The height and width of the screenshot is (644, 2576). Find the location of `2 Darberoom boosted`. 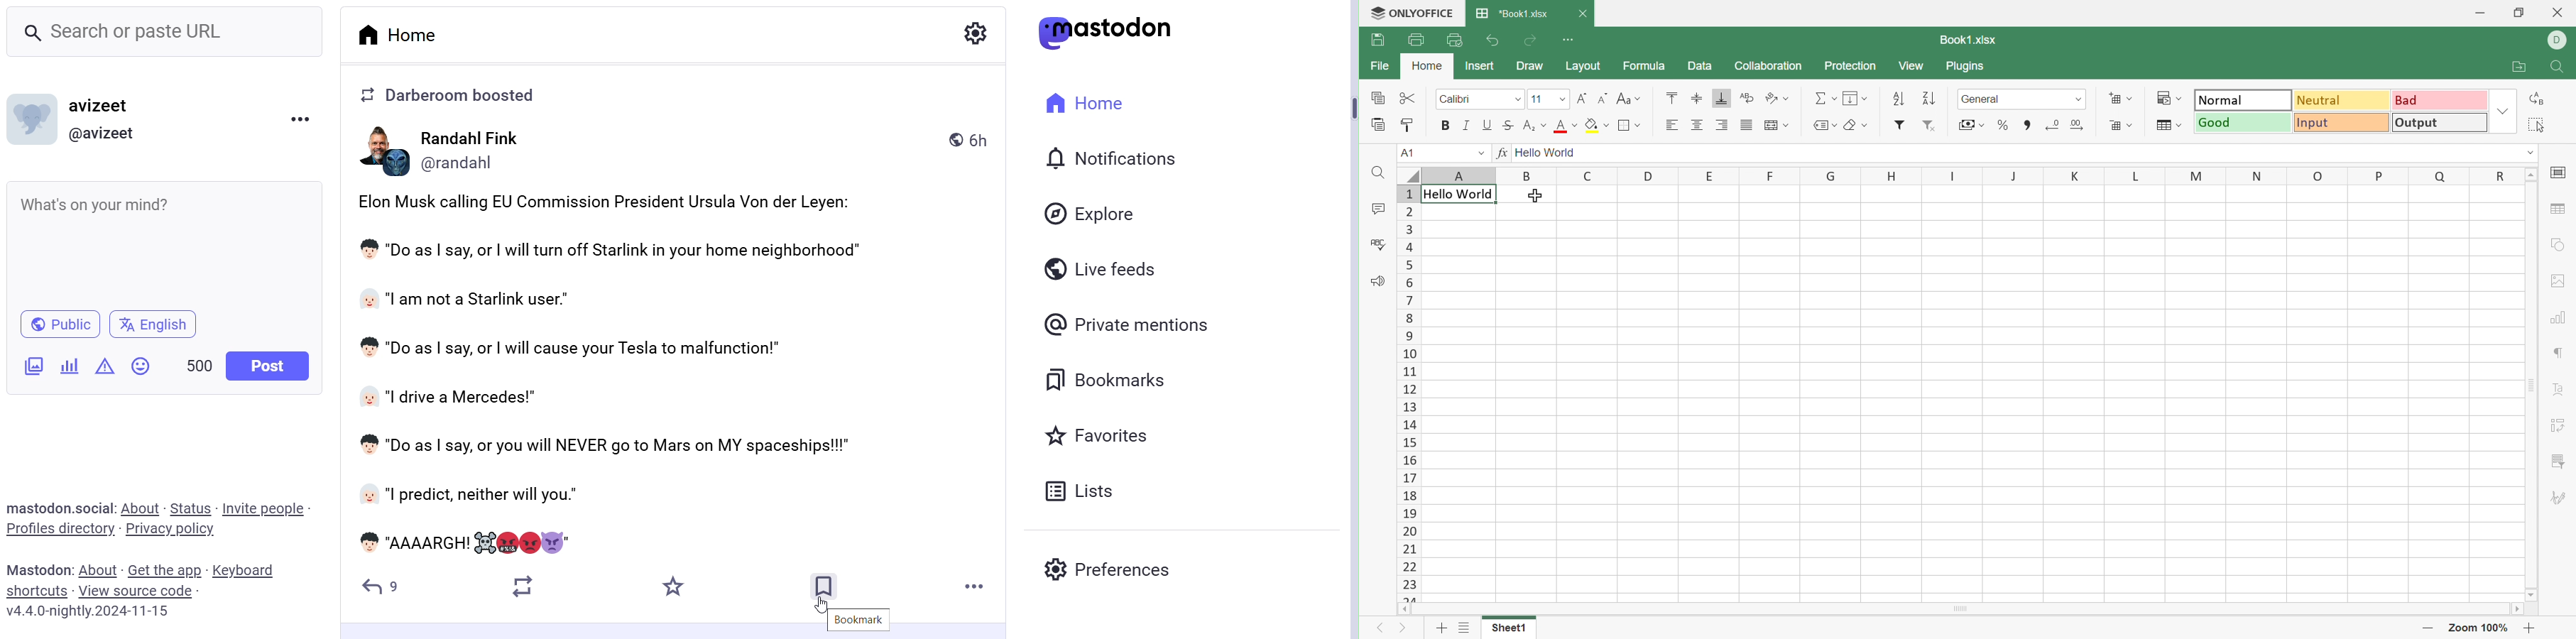

2 Darberoom boosted is located at coordinates (457, 95).